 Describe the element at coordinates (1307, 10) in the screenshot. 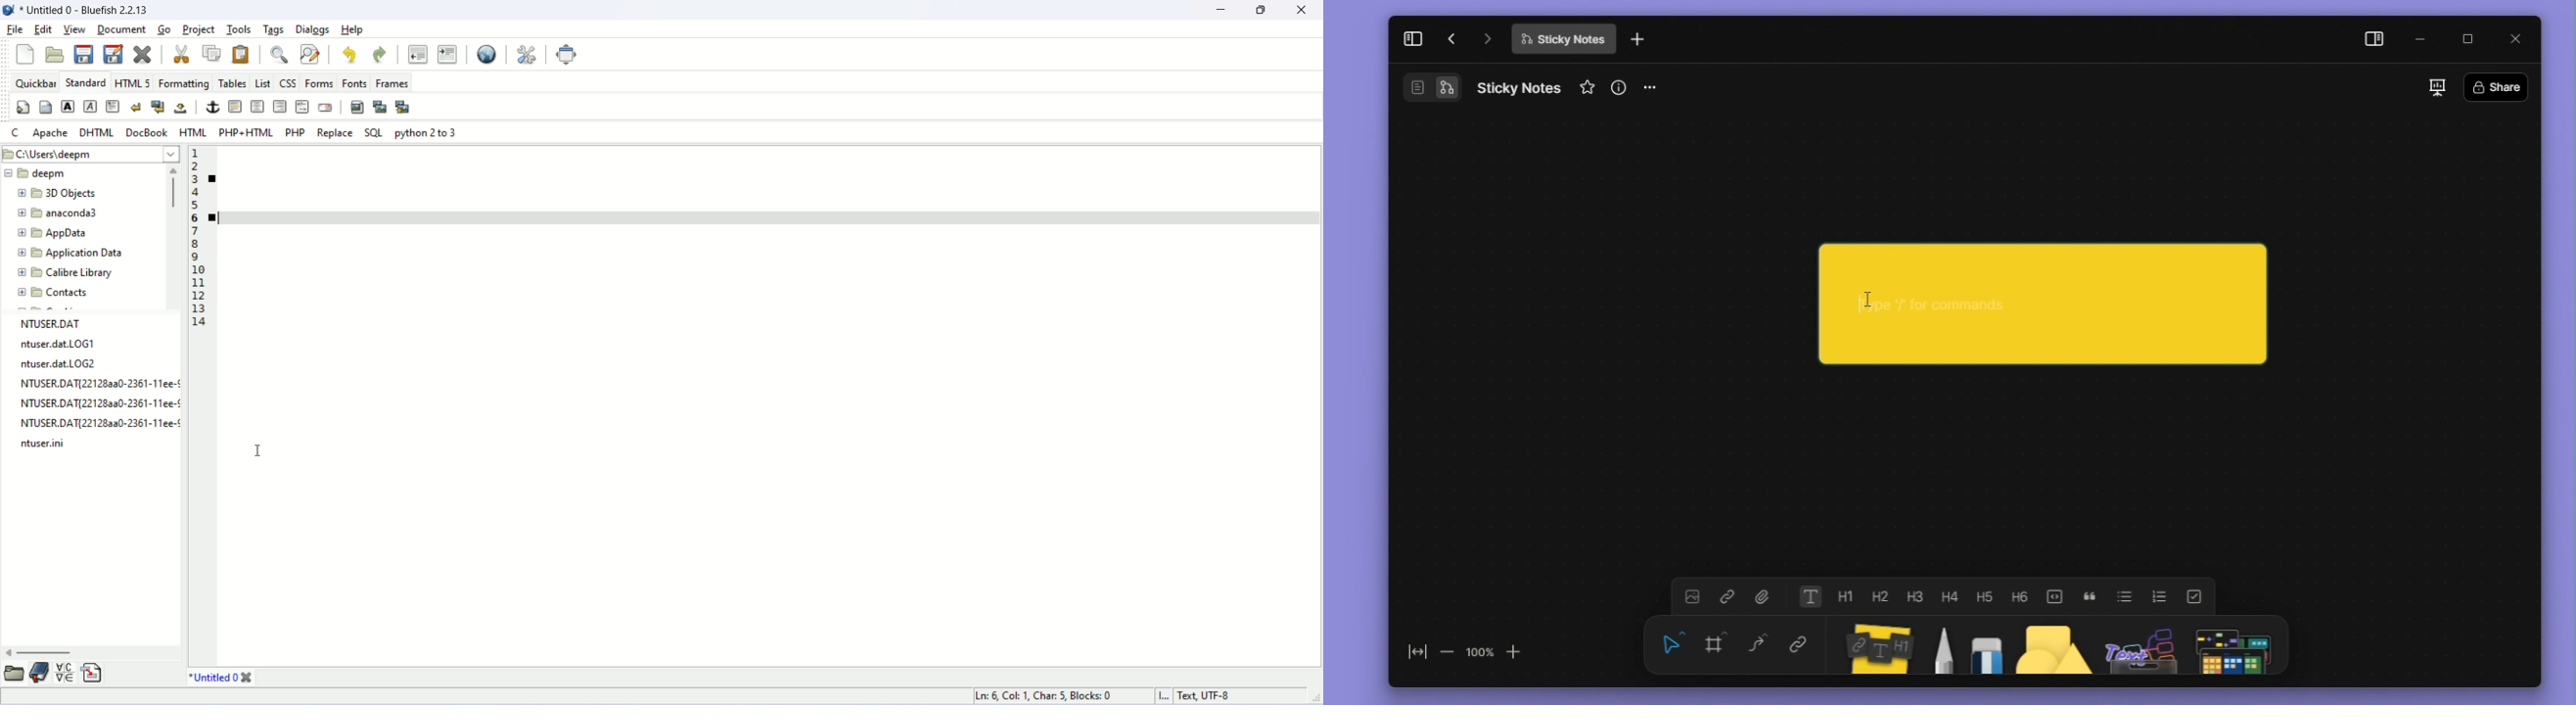

I see `close` at that location.